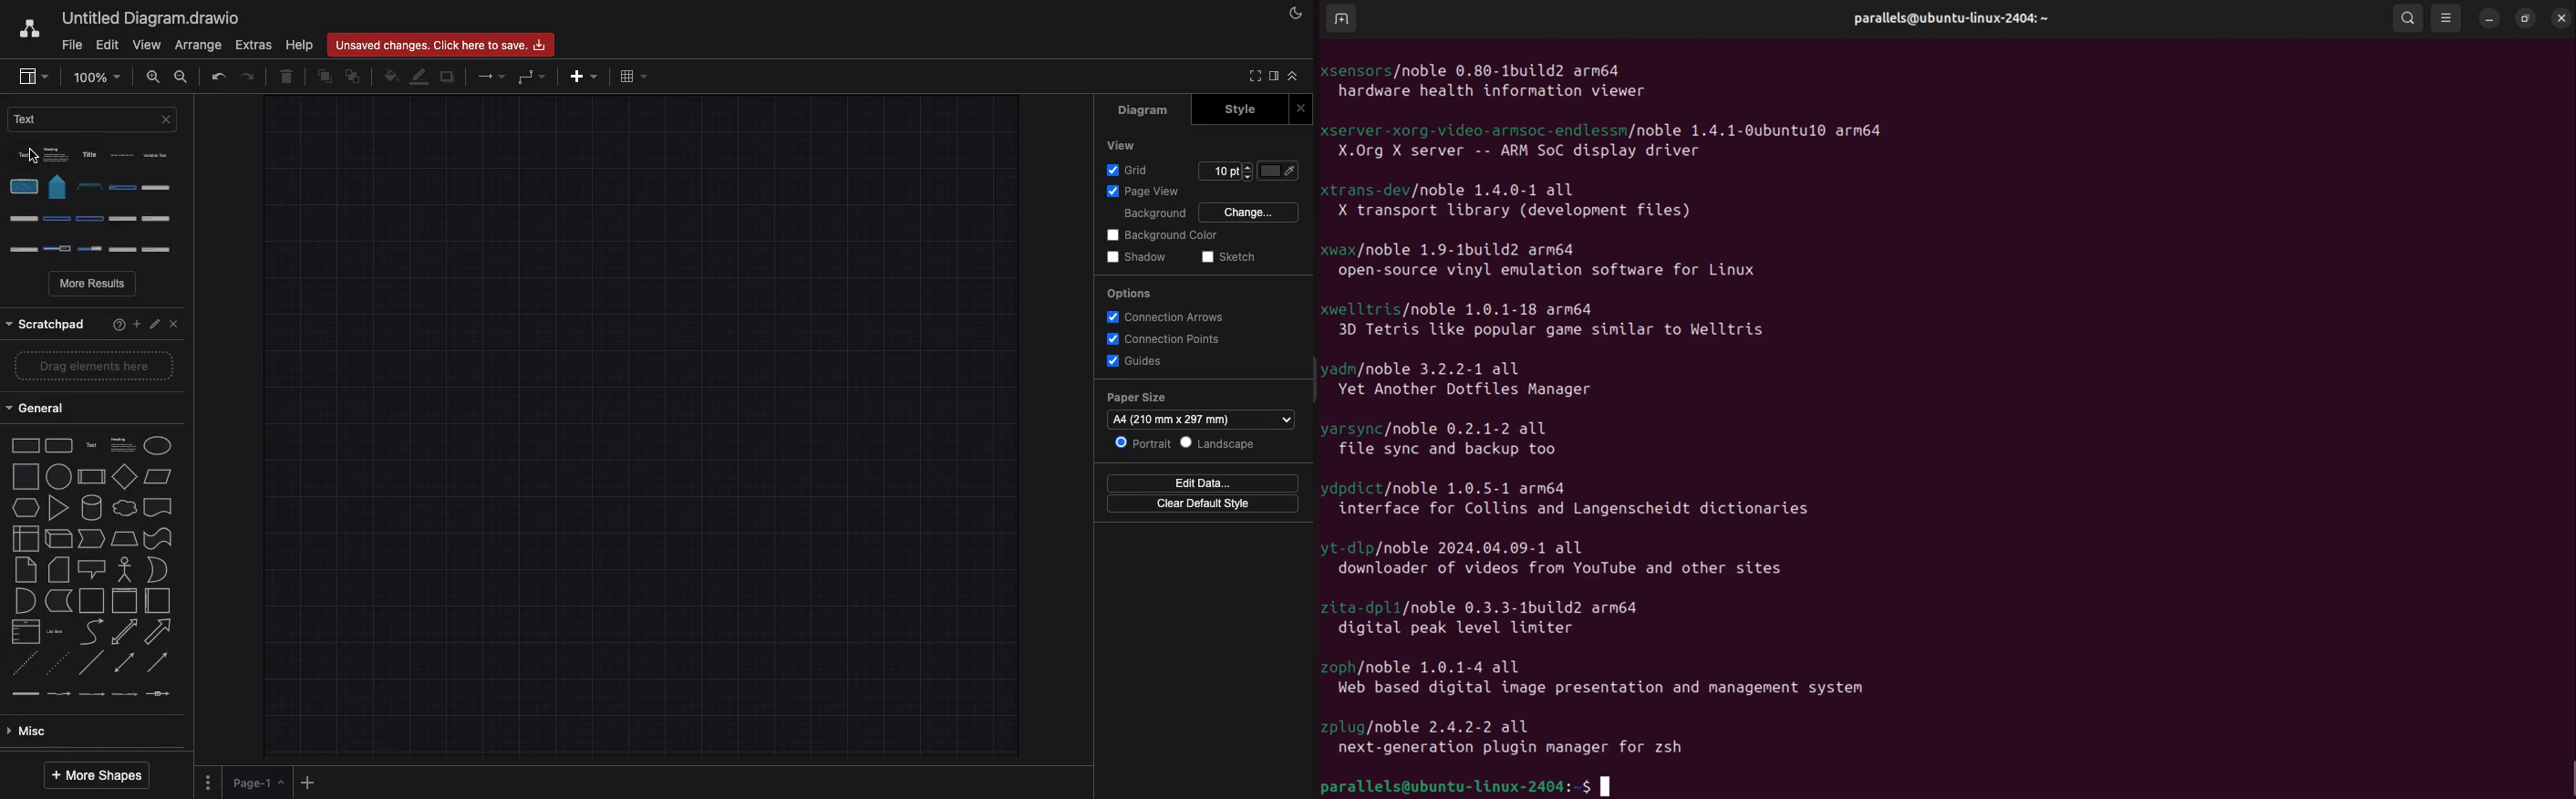  Describe the element at coordinates (1165, 233) in the screenshot. I see `Background color` at that location.